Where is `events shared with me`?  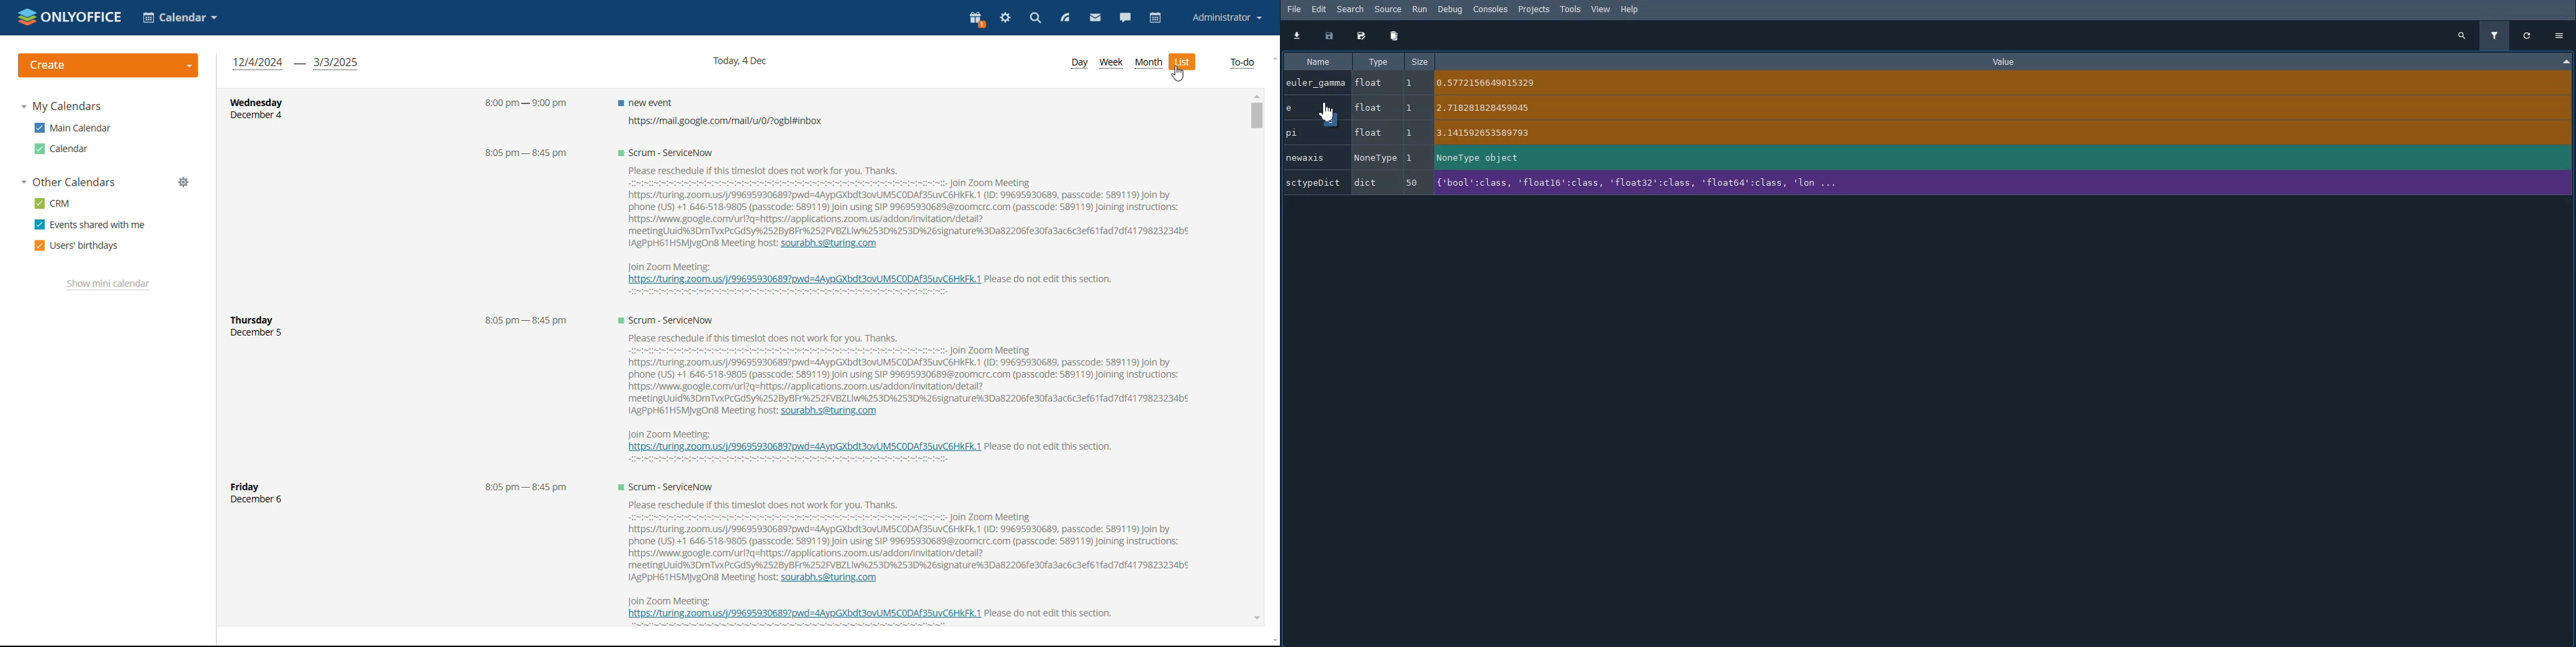
events shared with me is located at coordinates (90, 225).